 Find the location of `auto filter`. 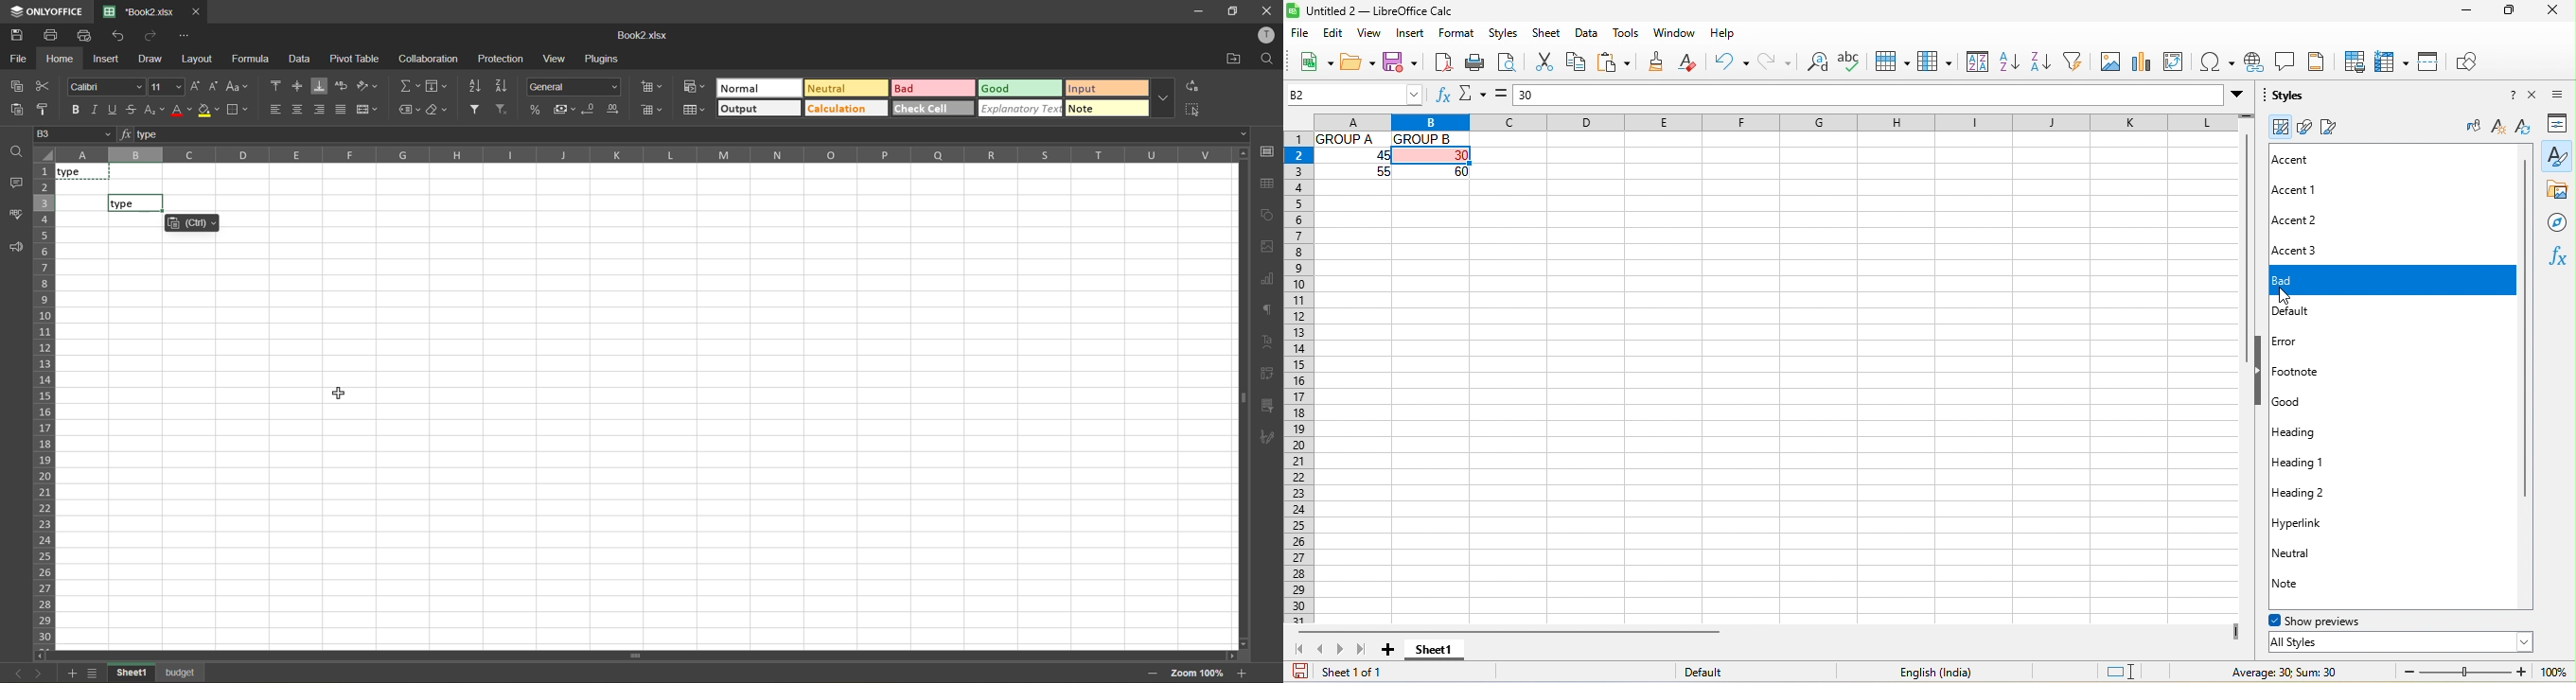

auto filter is located at coordinates (2077, 61).